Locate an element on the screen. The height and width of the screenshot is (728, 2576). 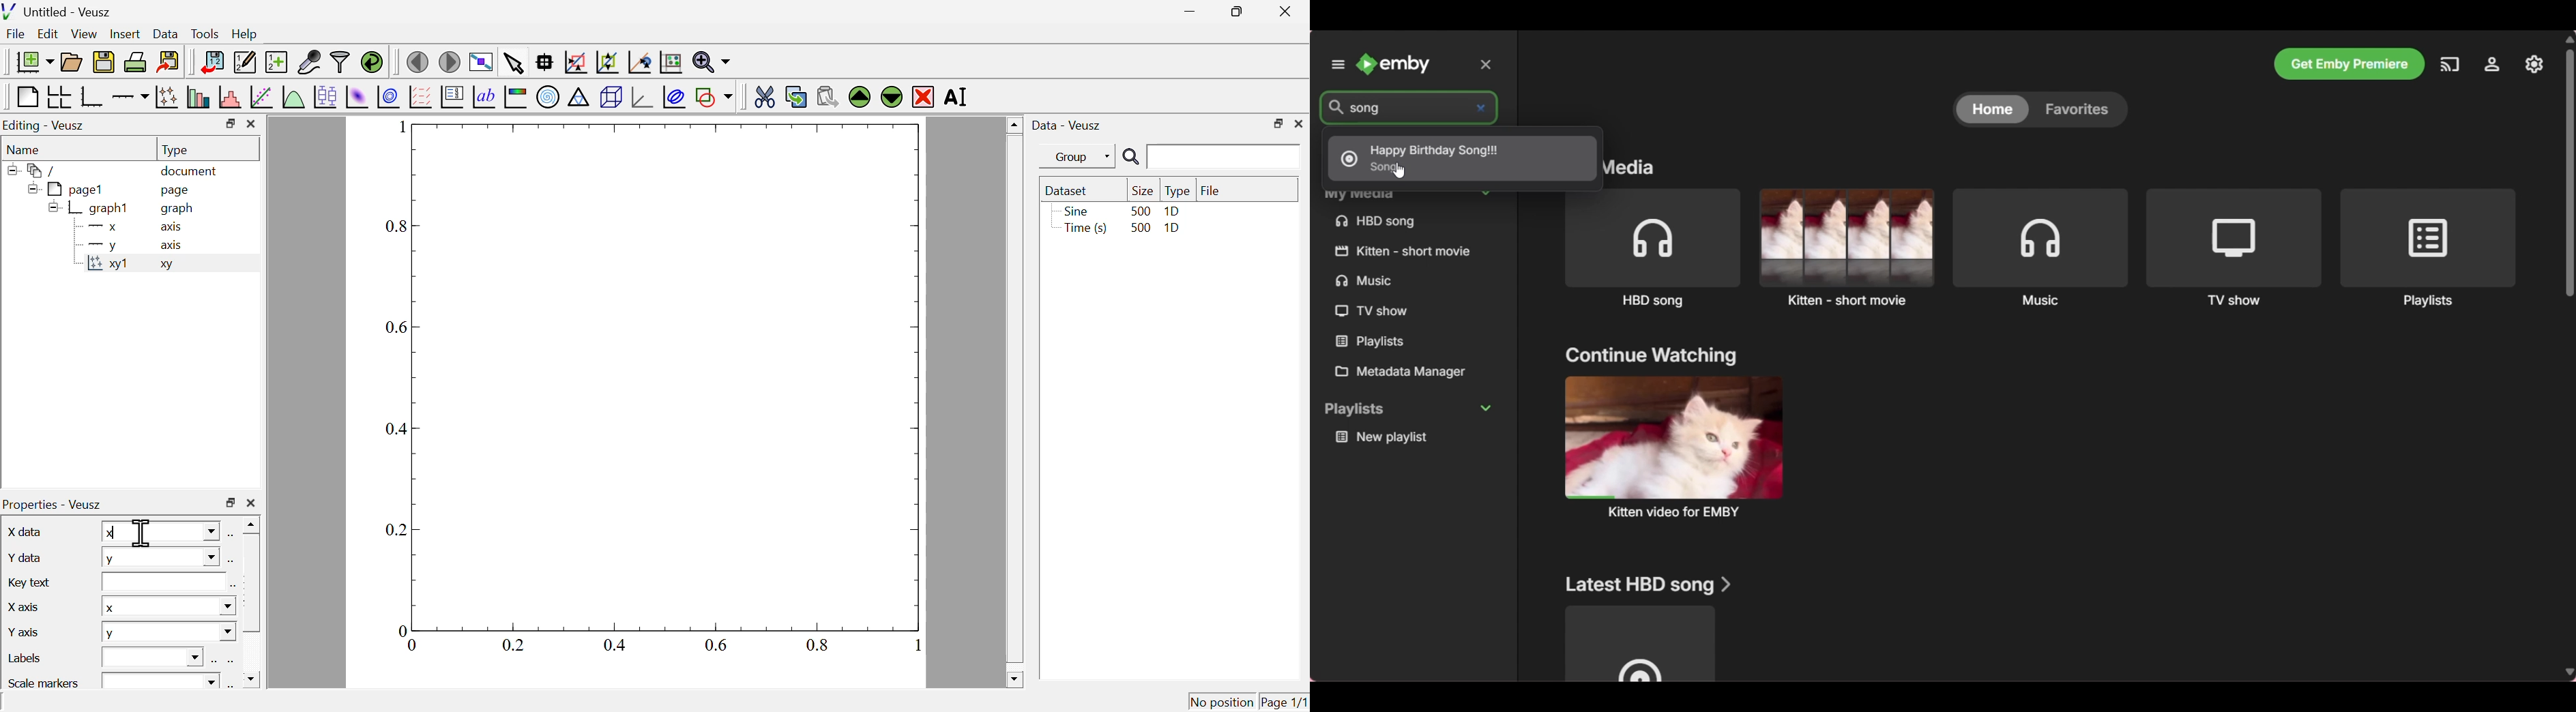
text label is located at coordinates (484, 99).